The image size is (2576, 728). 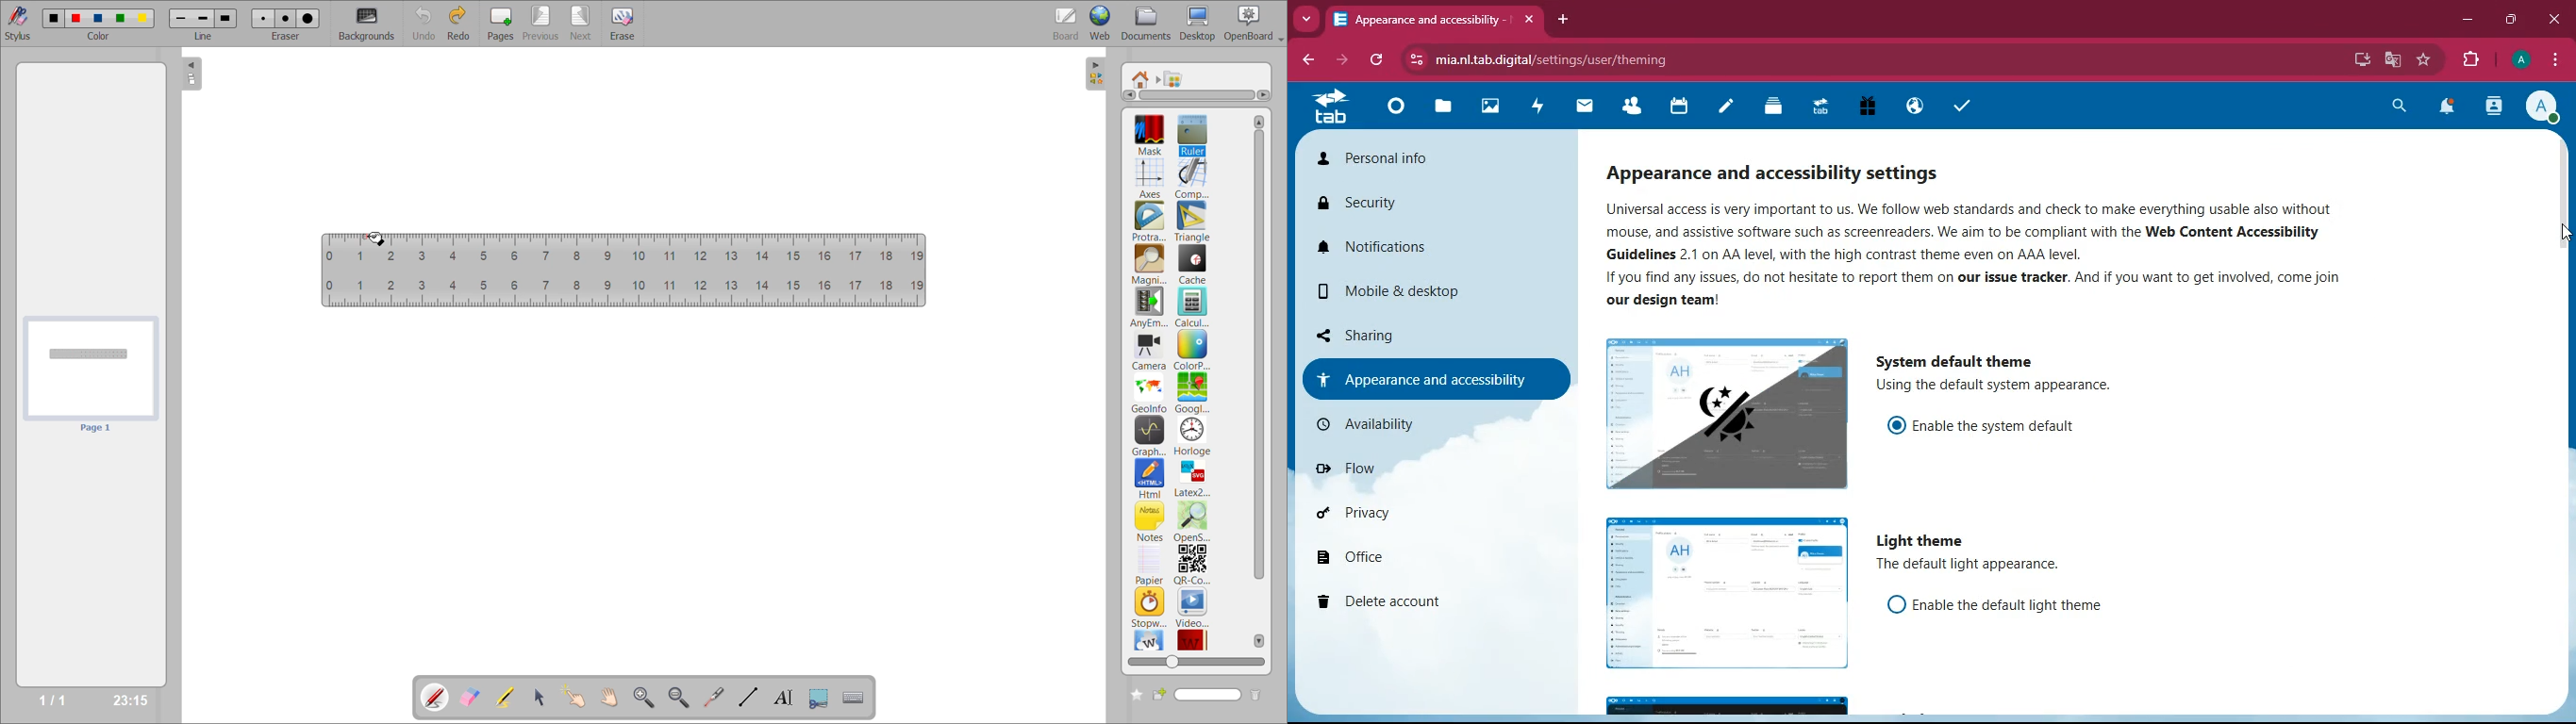 What do you see at coordinates (2468, 23) in the screenshot?
I see `minimize` at bounding box center [2468, 23].